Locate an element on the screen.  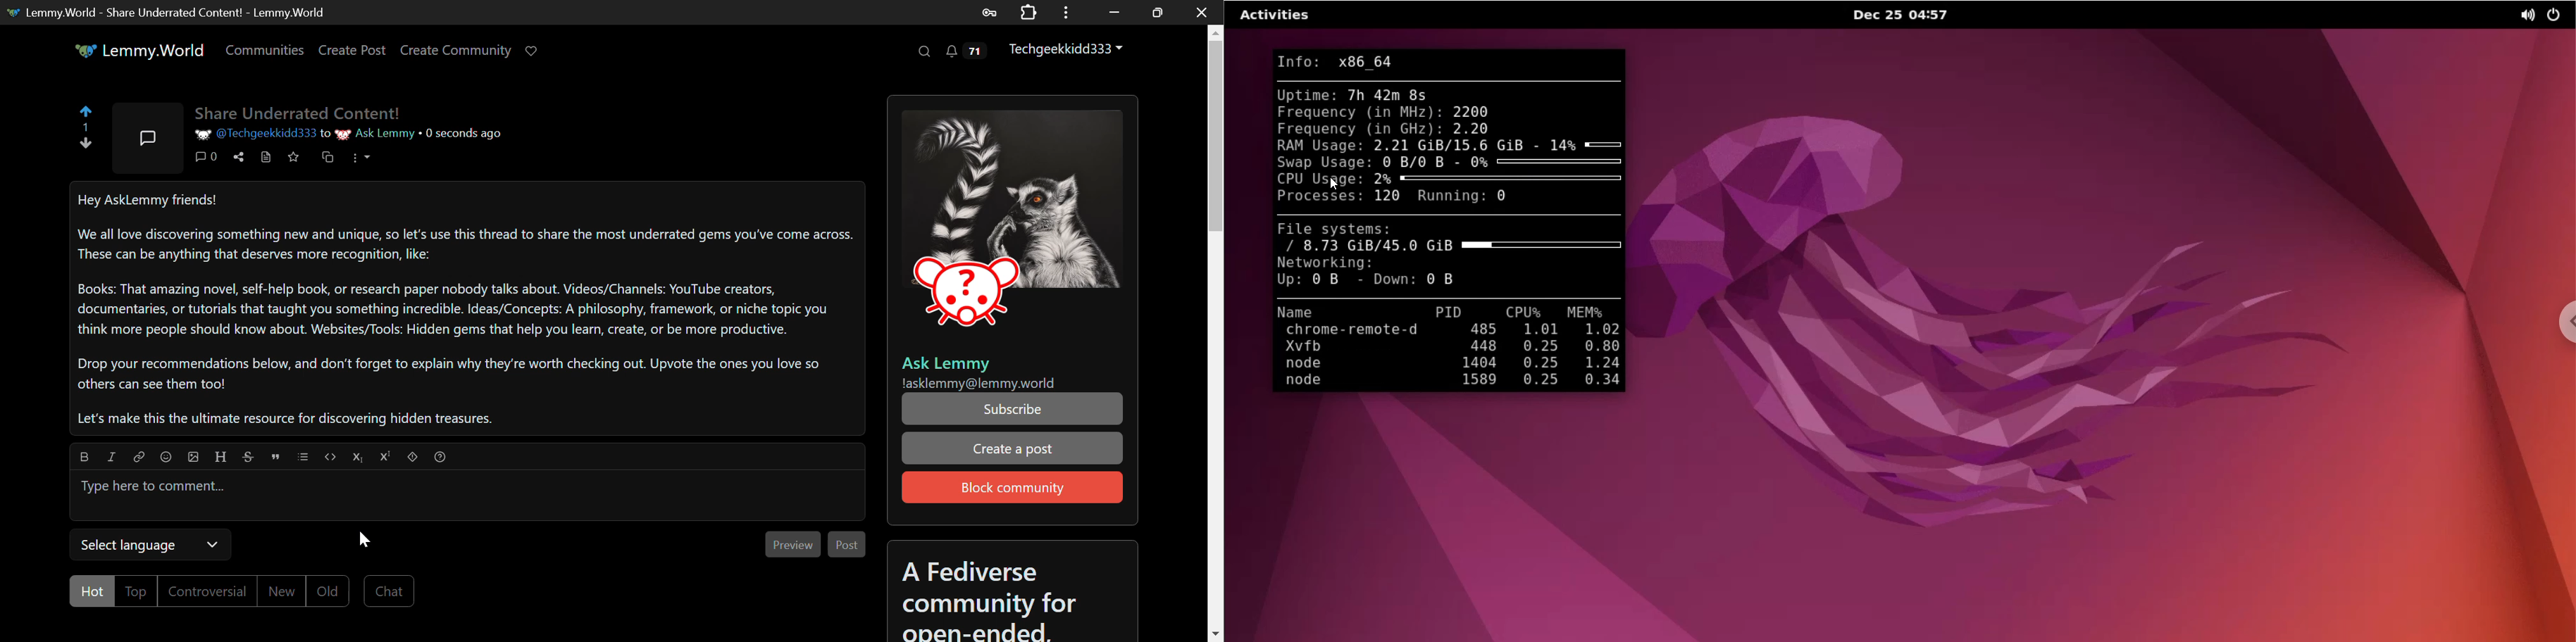
Notifications is located at coordinates (966, 54).